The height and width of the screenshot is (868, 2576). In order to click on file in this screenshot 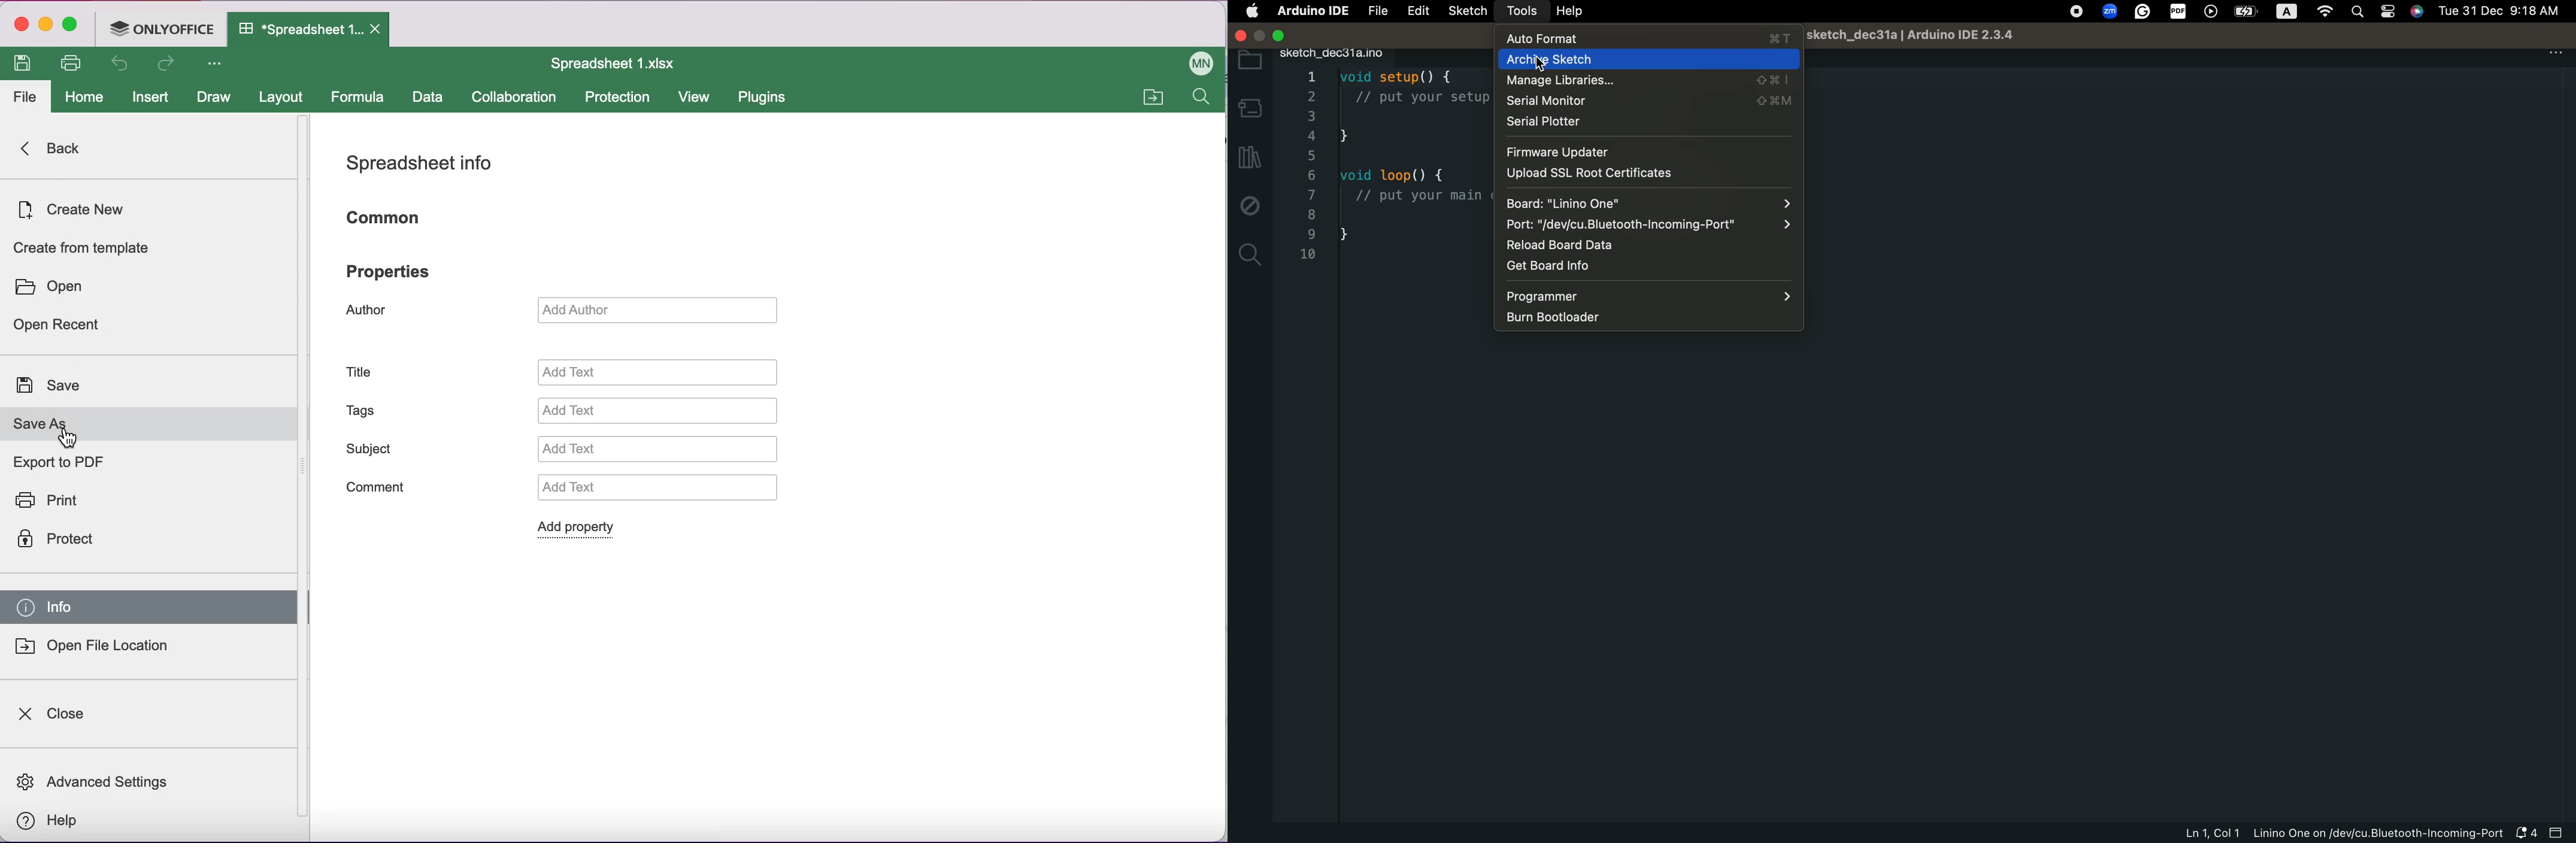, I will do `click(25, 99)`.